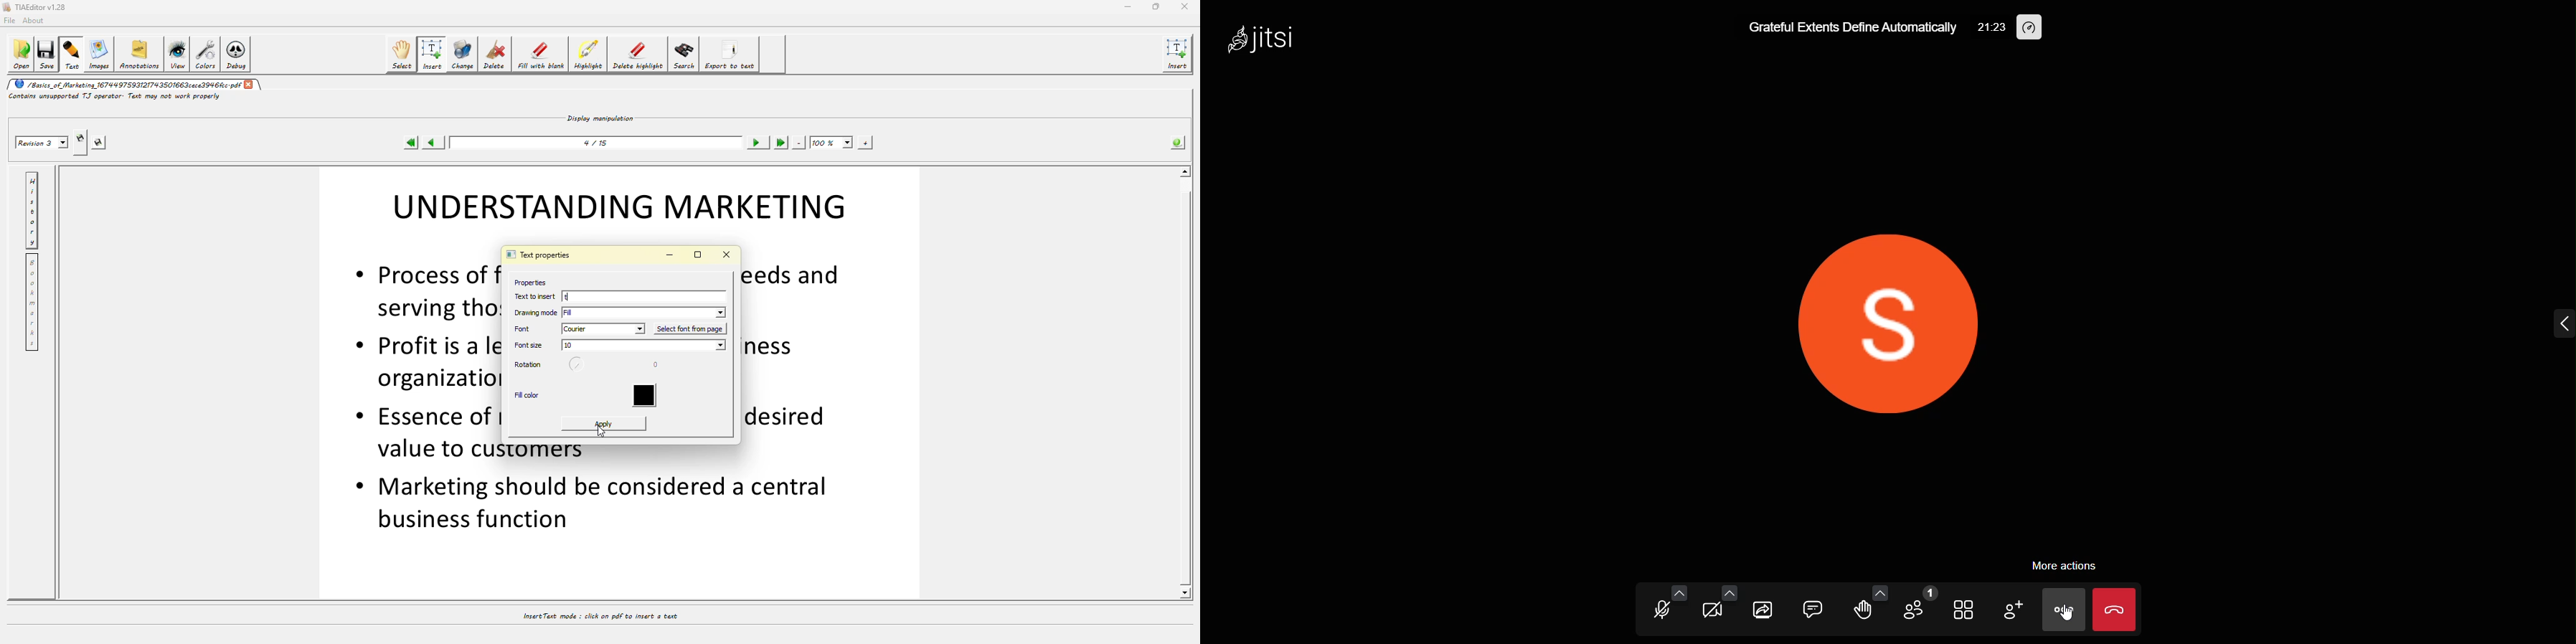  Describe the element at coordinates (12, 20) in the screenshot. I see `file` at that location.